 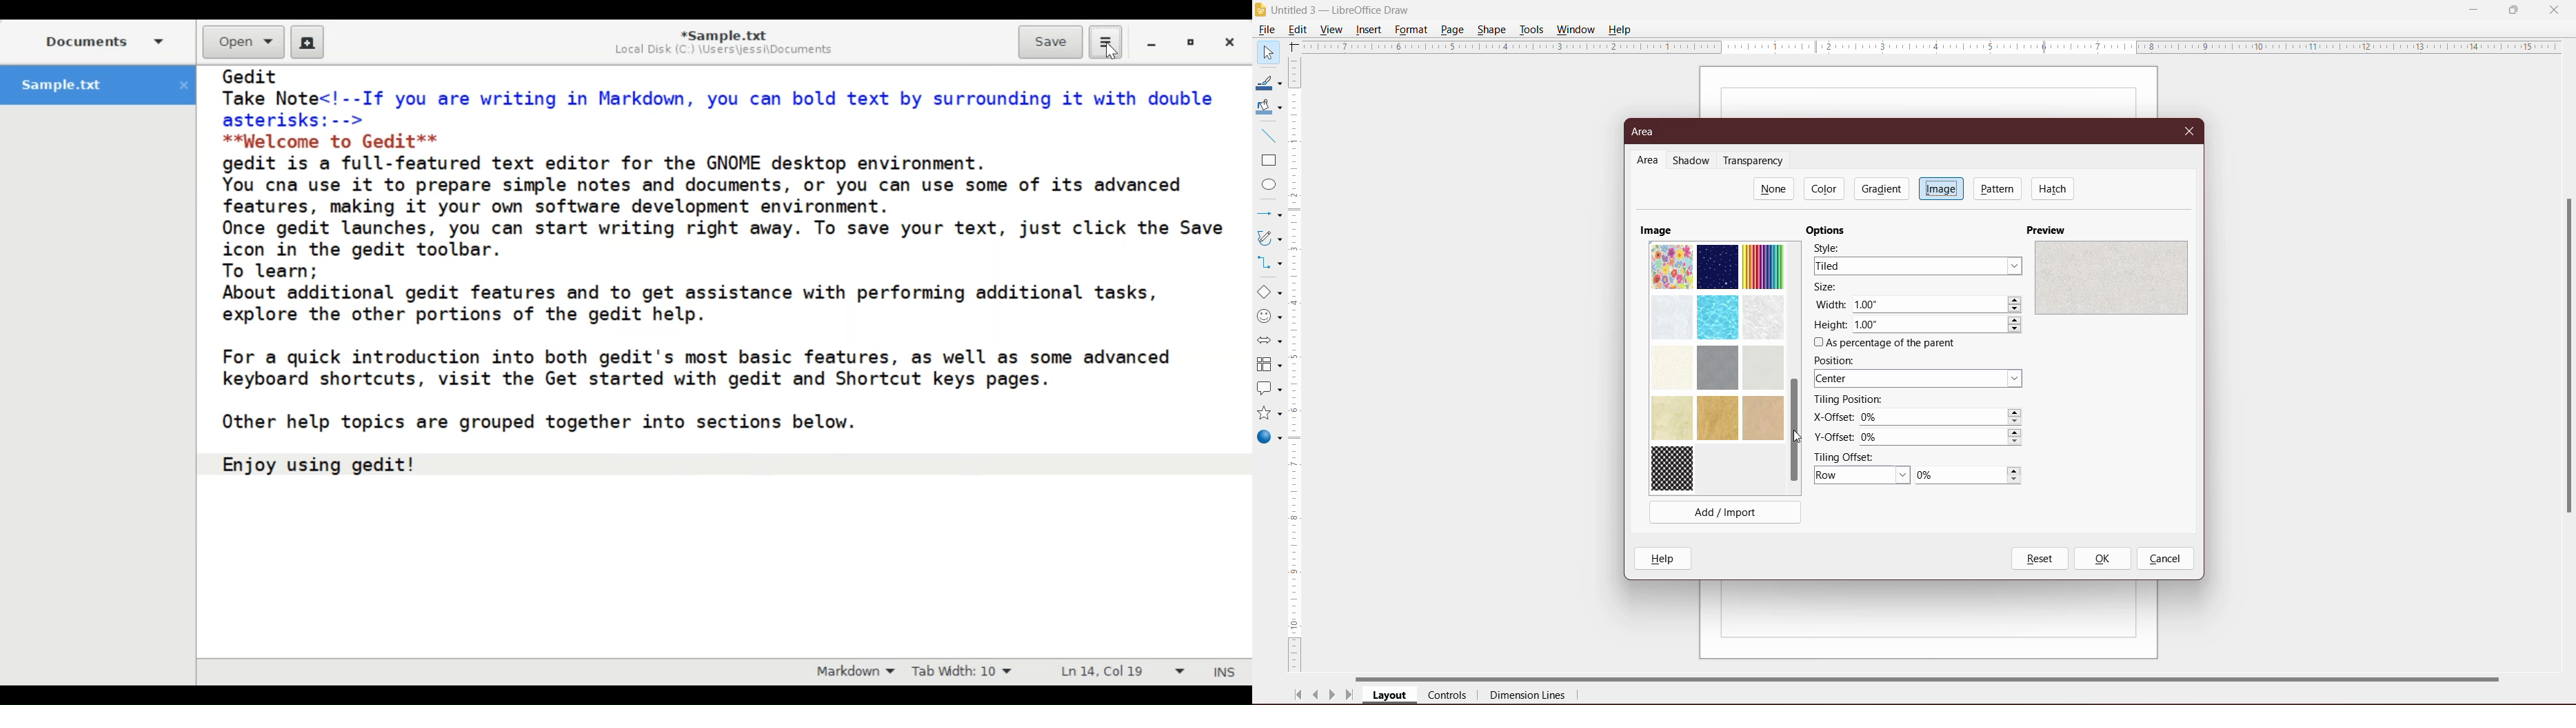 What do you see at coordinates (1451, 29) in the screenshot?
I see `Page` at bounding box center [1451, 29].